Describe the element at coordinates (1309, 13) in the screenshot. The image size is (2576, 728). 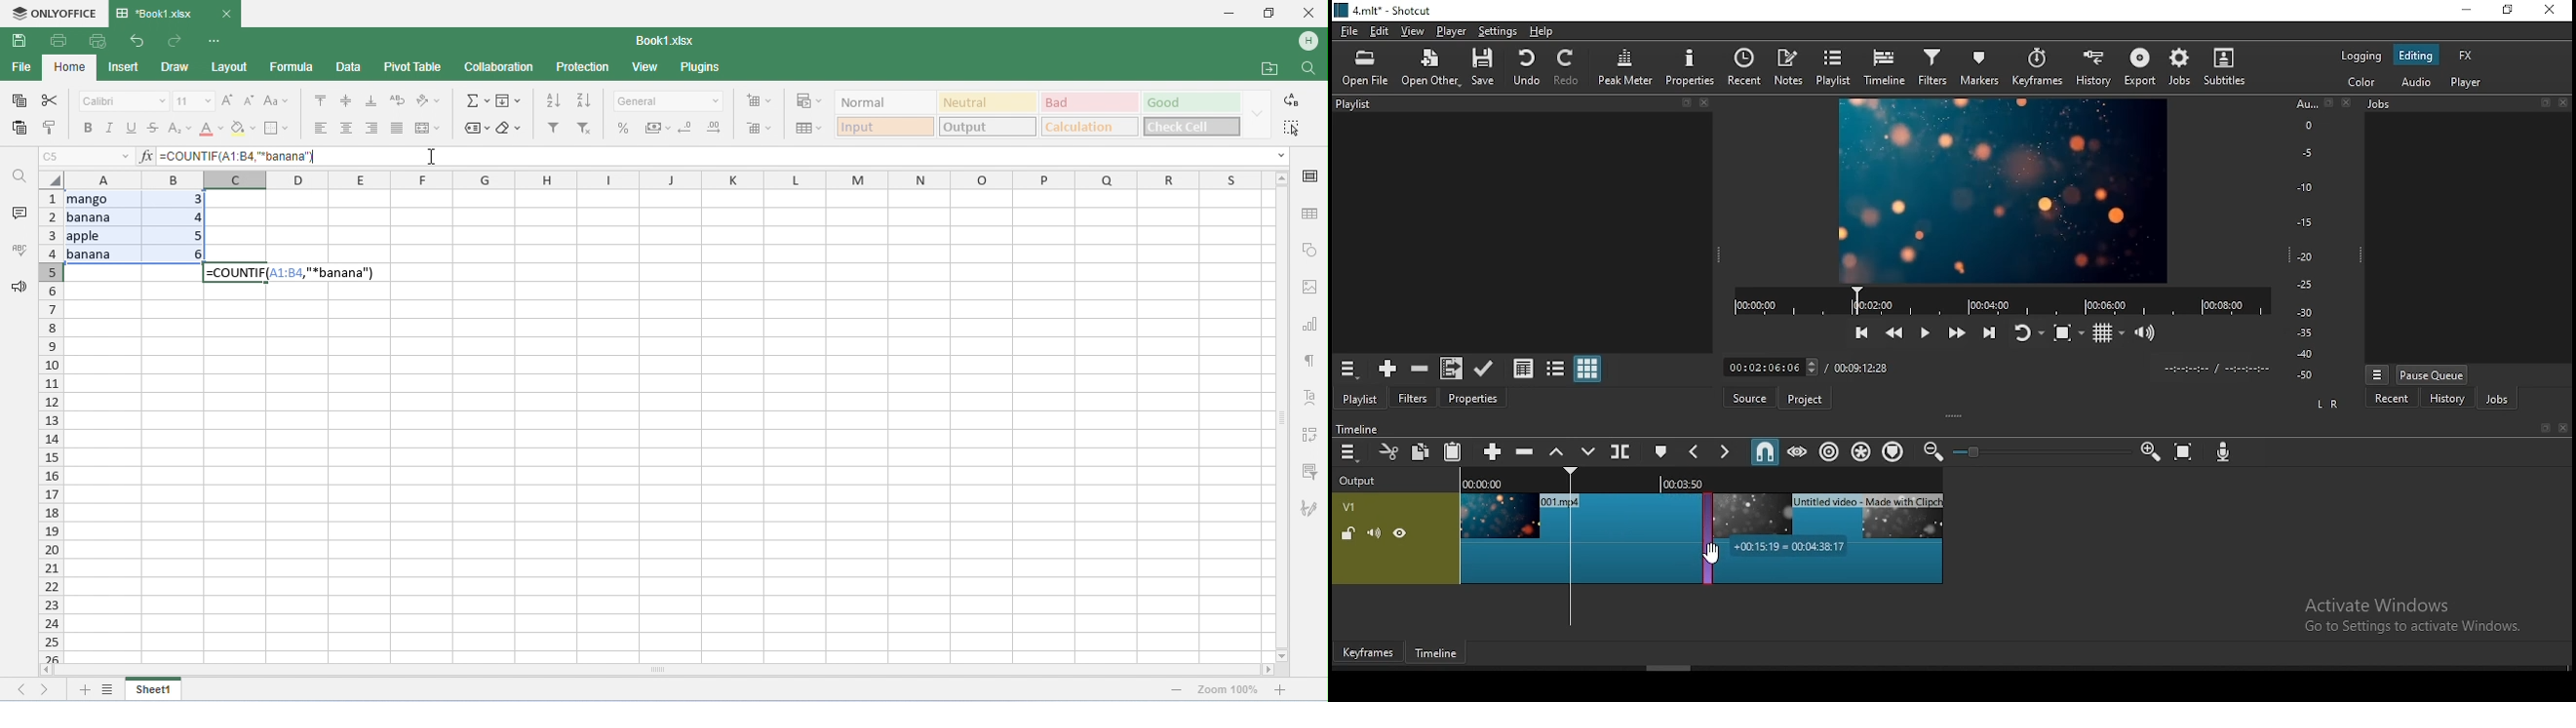
I see `close` at that location.